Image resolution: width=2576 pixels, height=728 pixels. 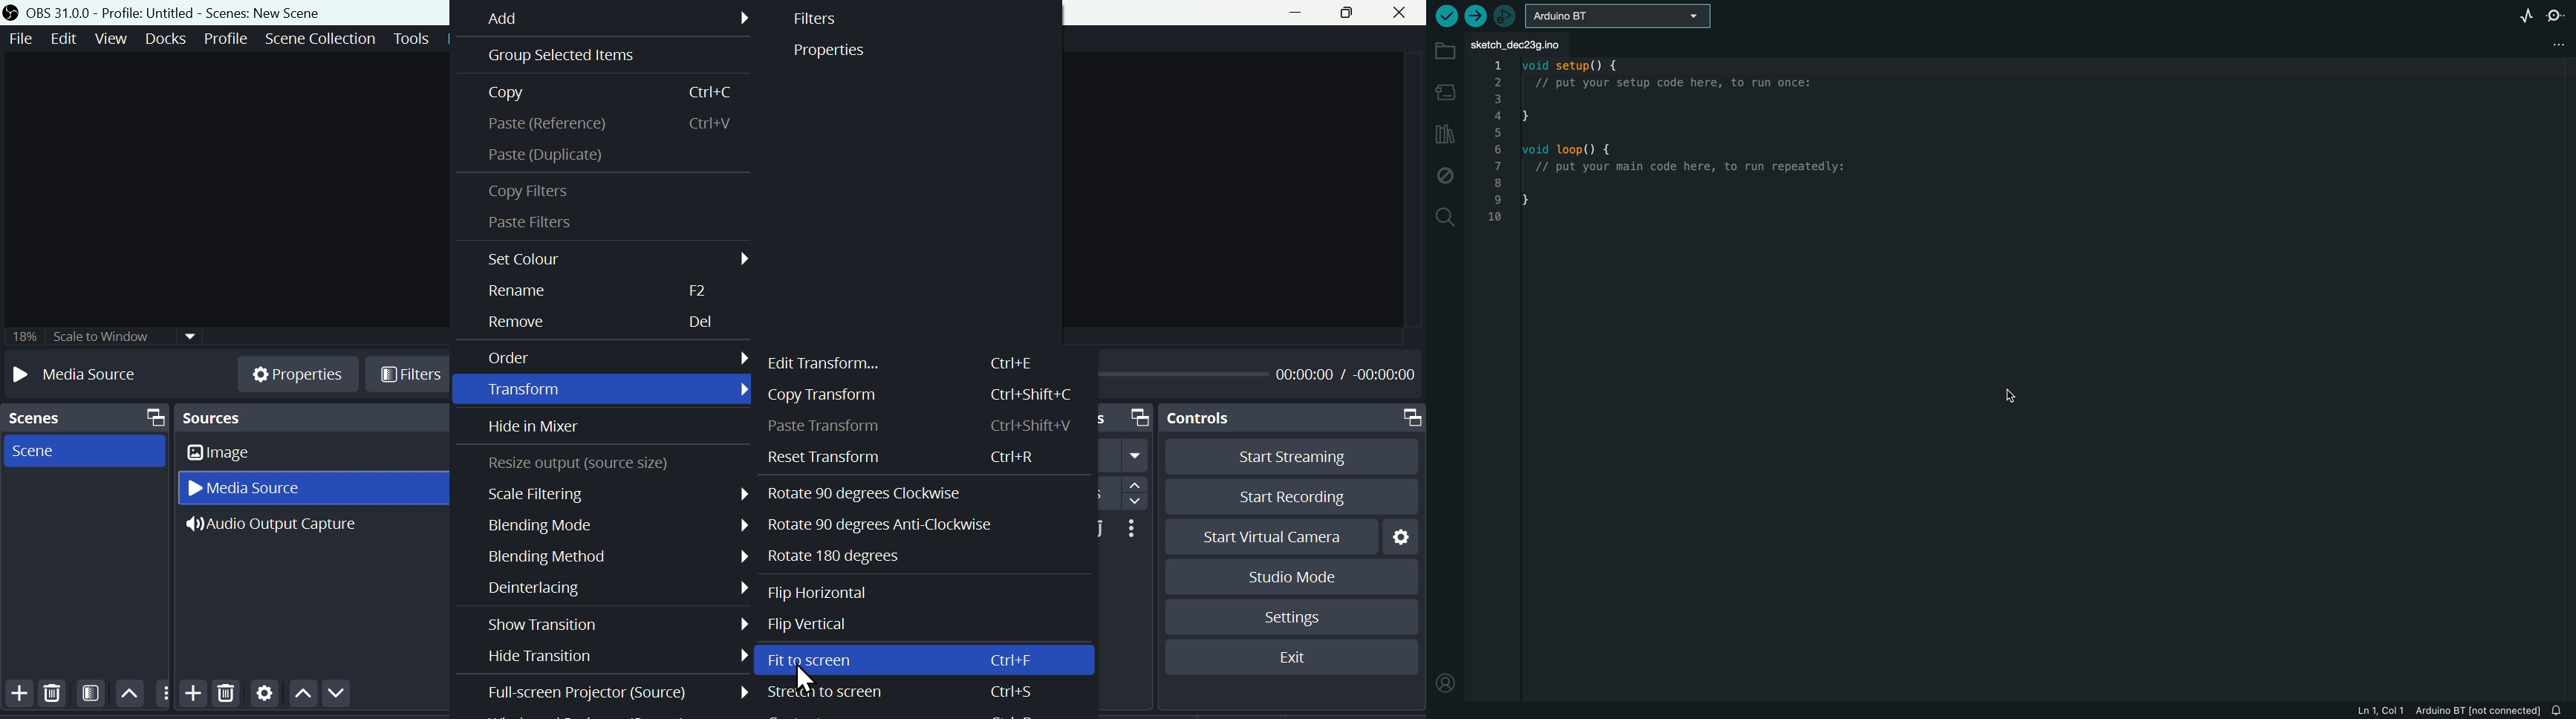 I want to click on profile, so click(x=1447, y=679).